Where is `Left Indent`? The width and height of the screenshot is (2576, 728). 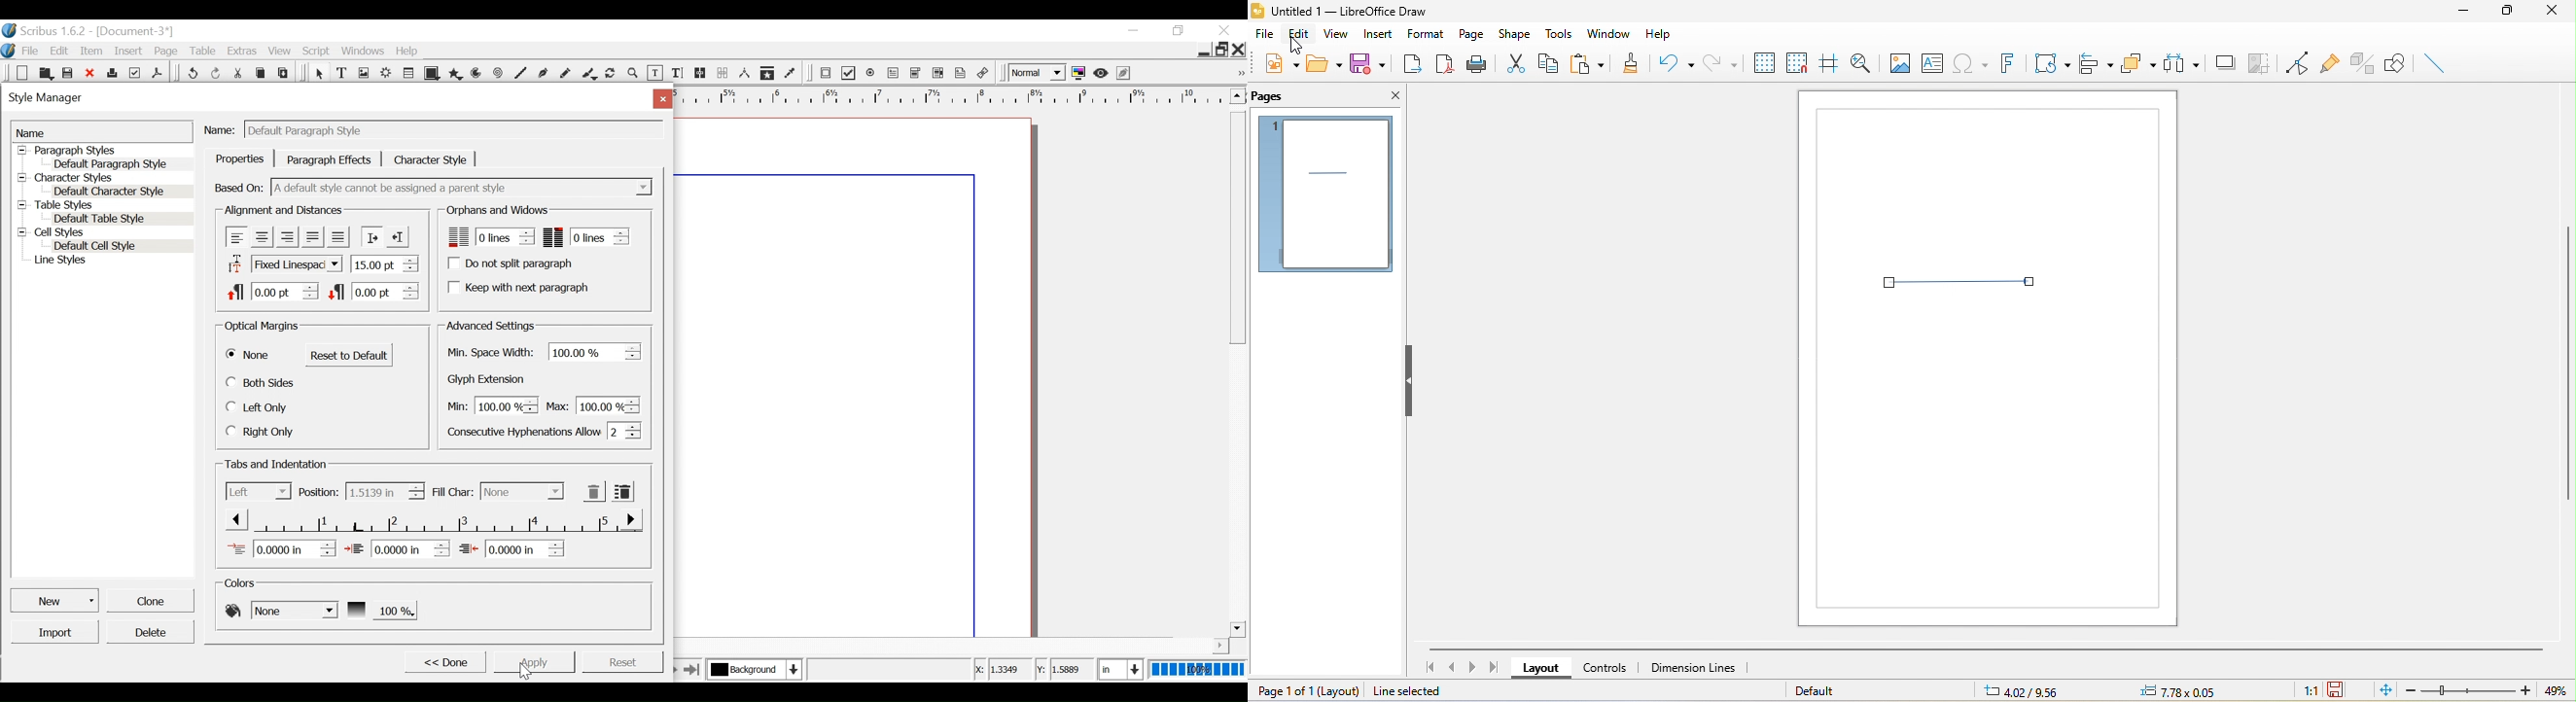 Left Indent is located at coordinates (397, 548).